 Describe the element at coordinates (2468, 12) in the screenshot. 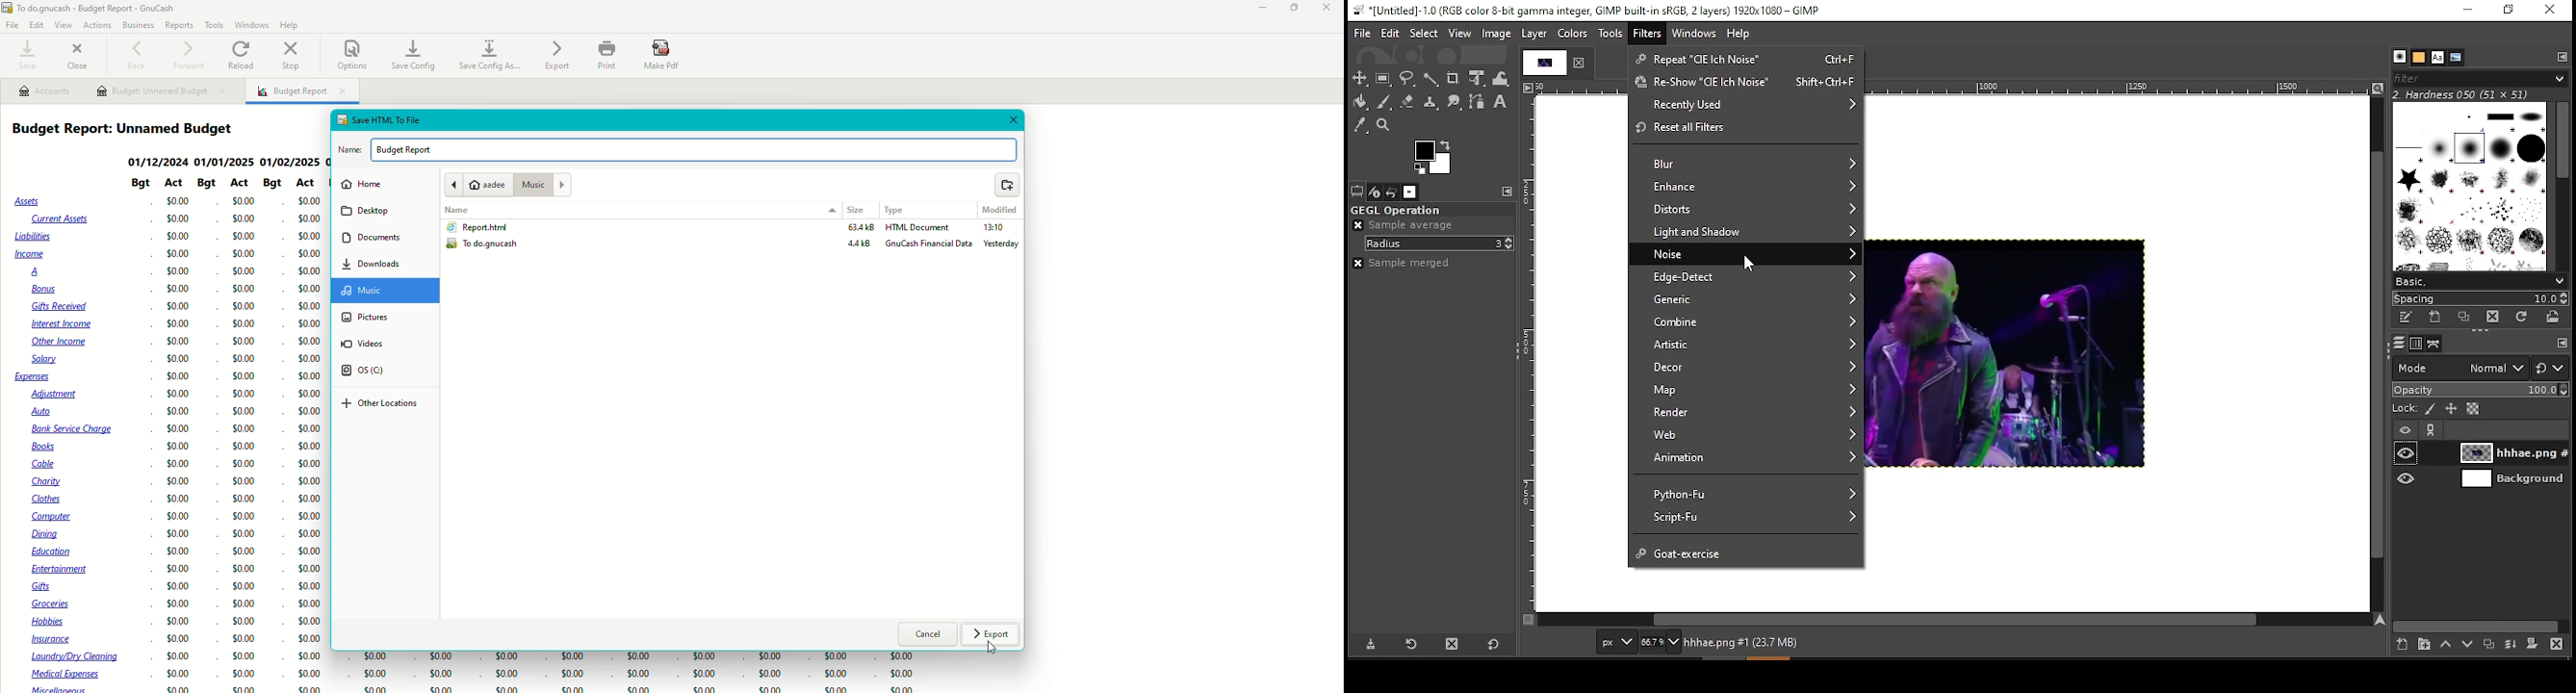

I see `minimize` at that location.